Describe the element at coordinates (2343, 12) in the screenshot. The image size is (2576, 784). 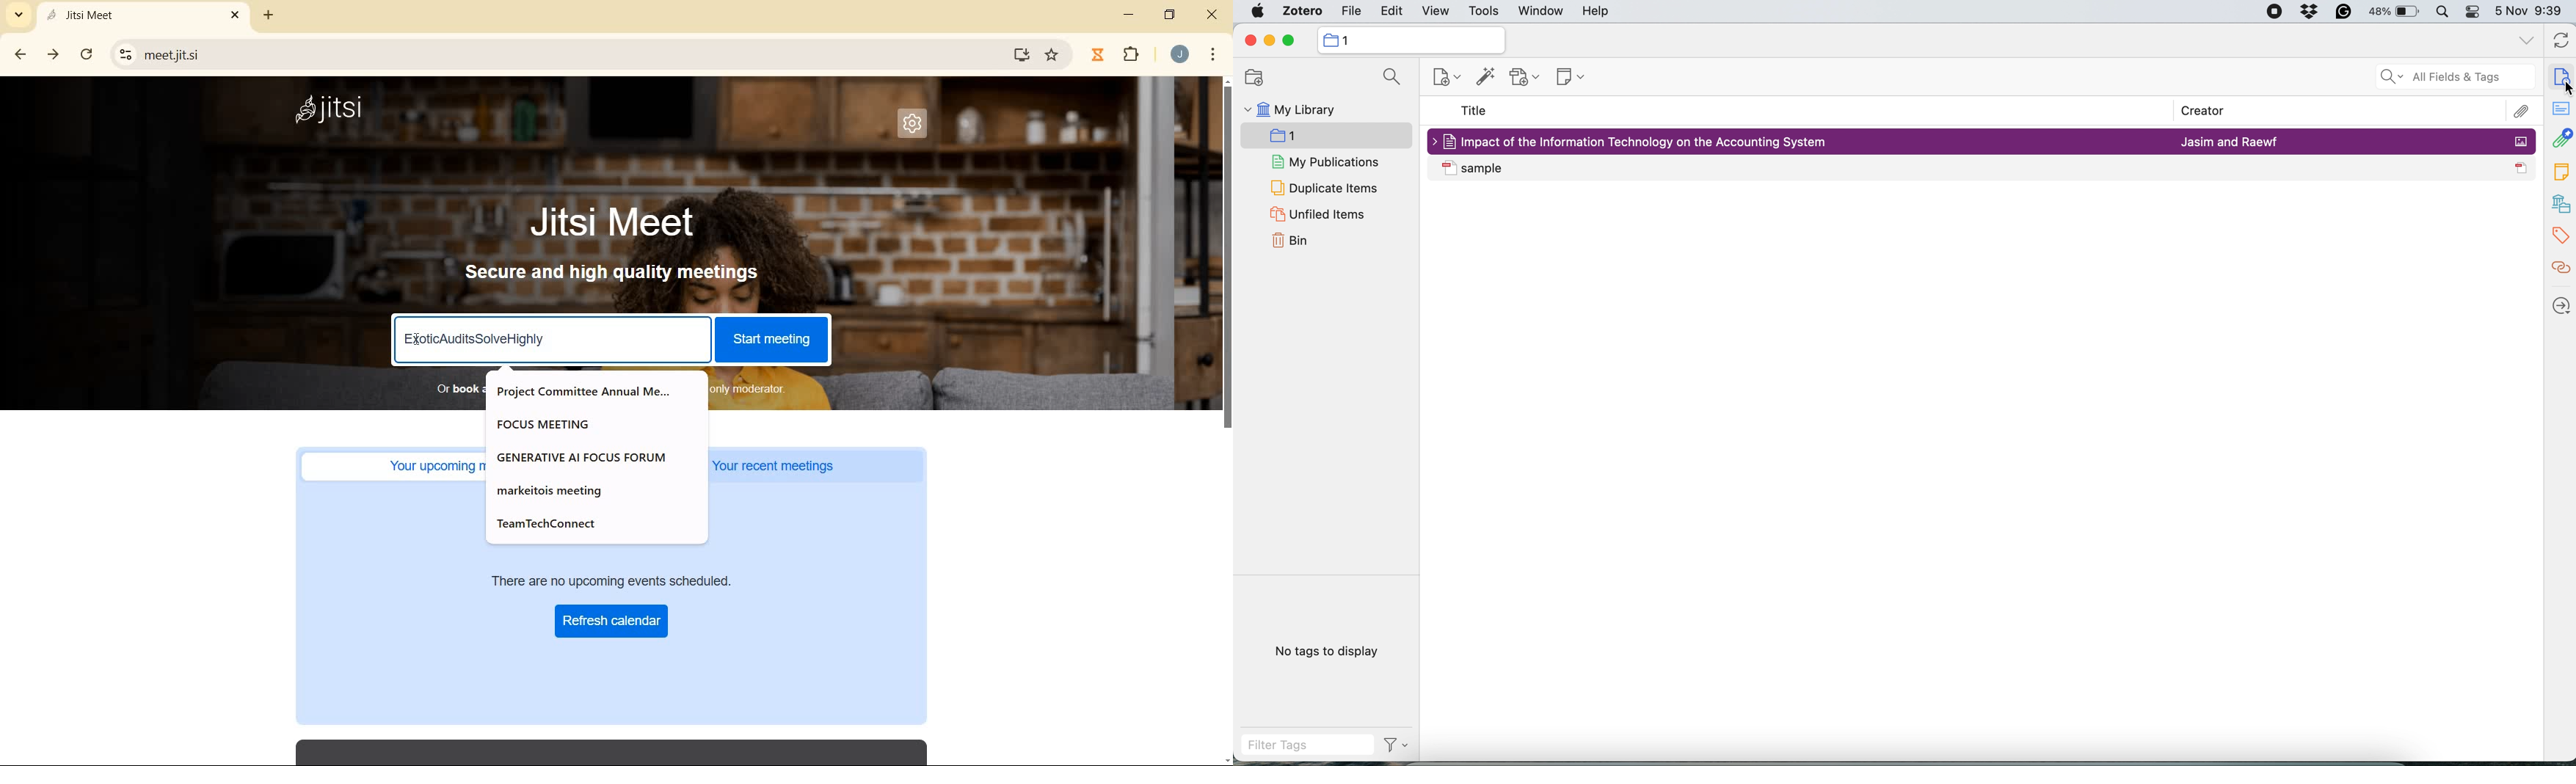
I see `grammarly` at that location.